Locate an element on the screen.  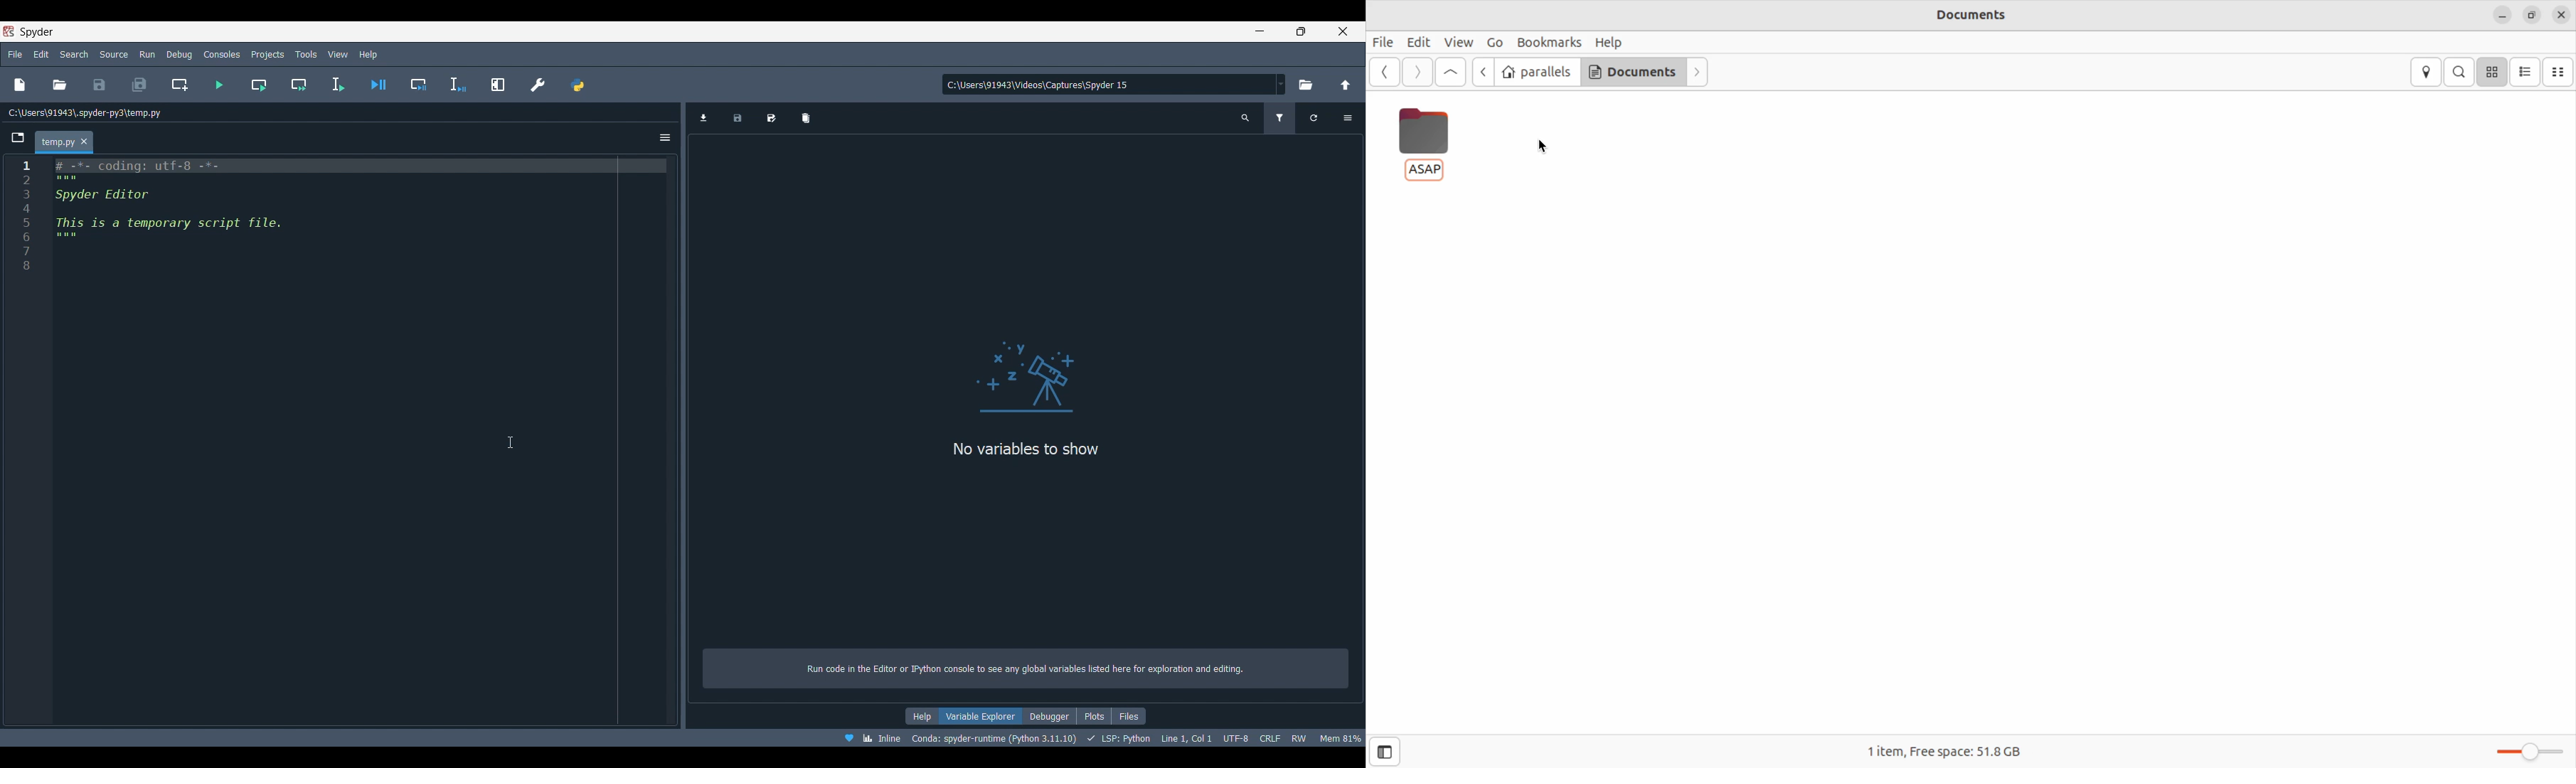
Refresh variables is located at coordinates (1315, 118).